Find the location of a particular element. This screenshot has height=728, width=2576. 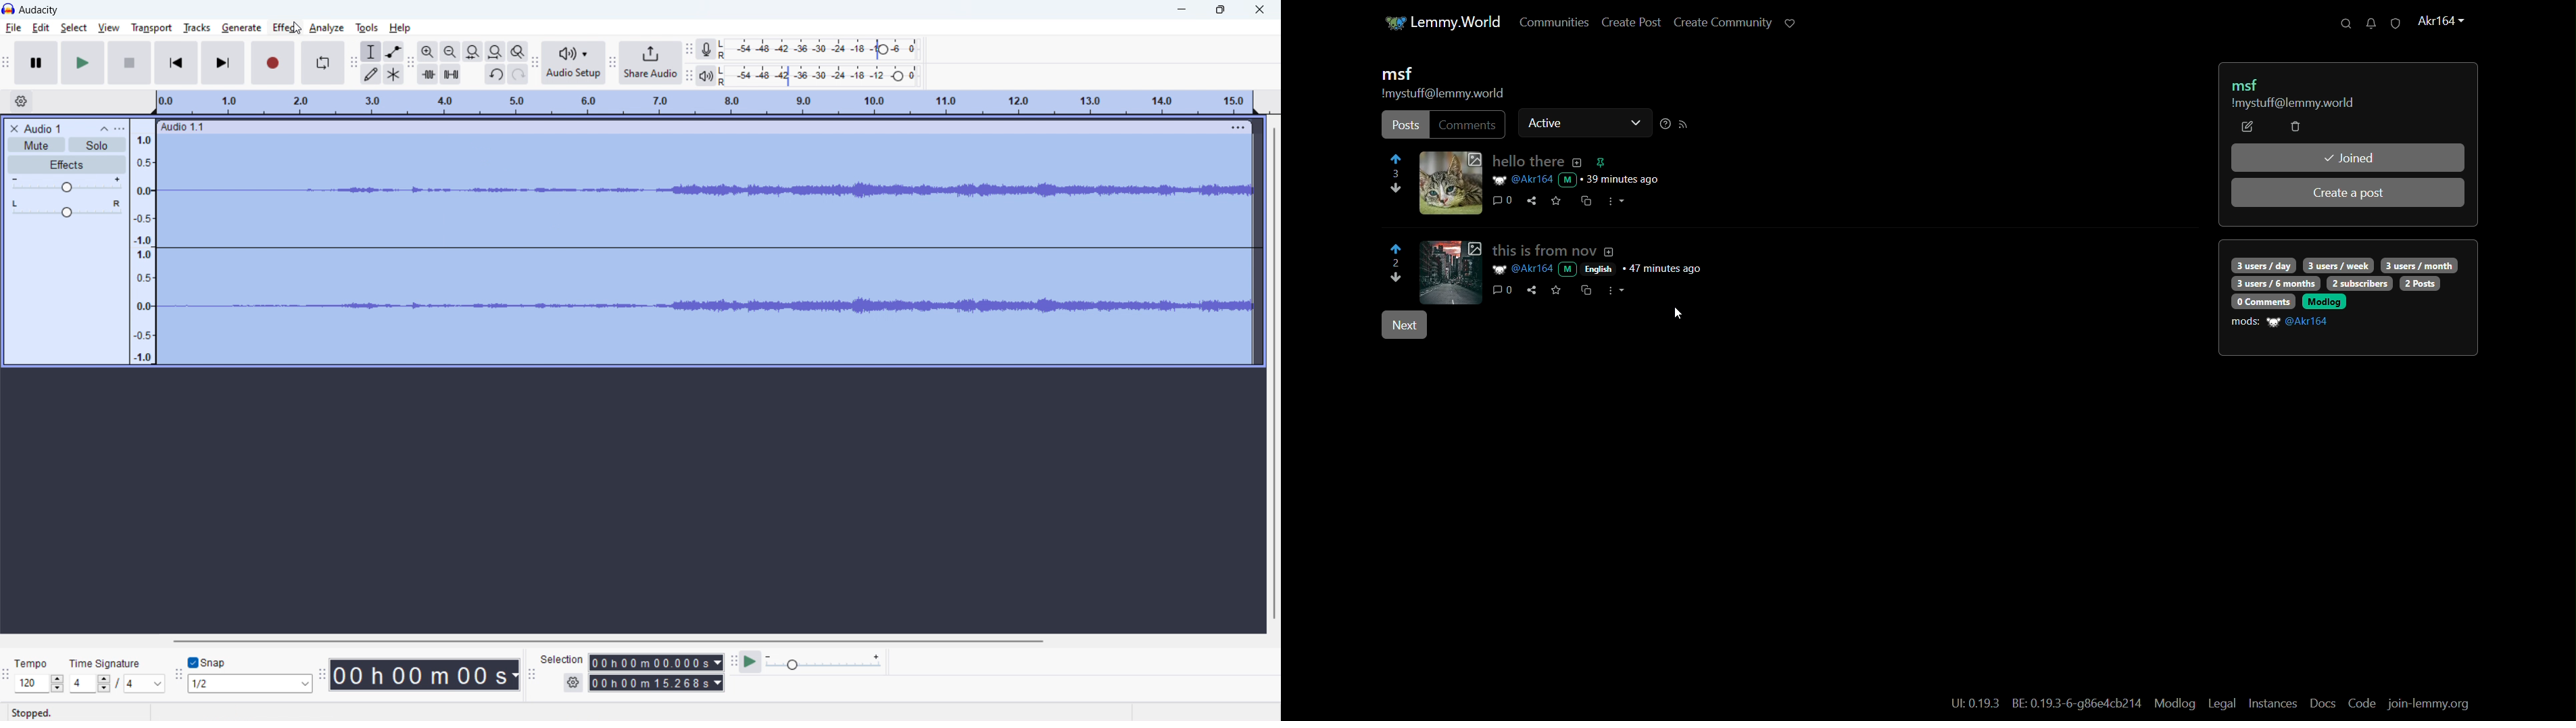

envelop tool is located at coordinates (394, 51).